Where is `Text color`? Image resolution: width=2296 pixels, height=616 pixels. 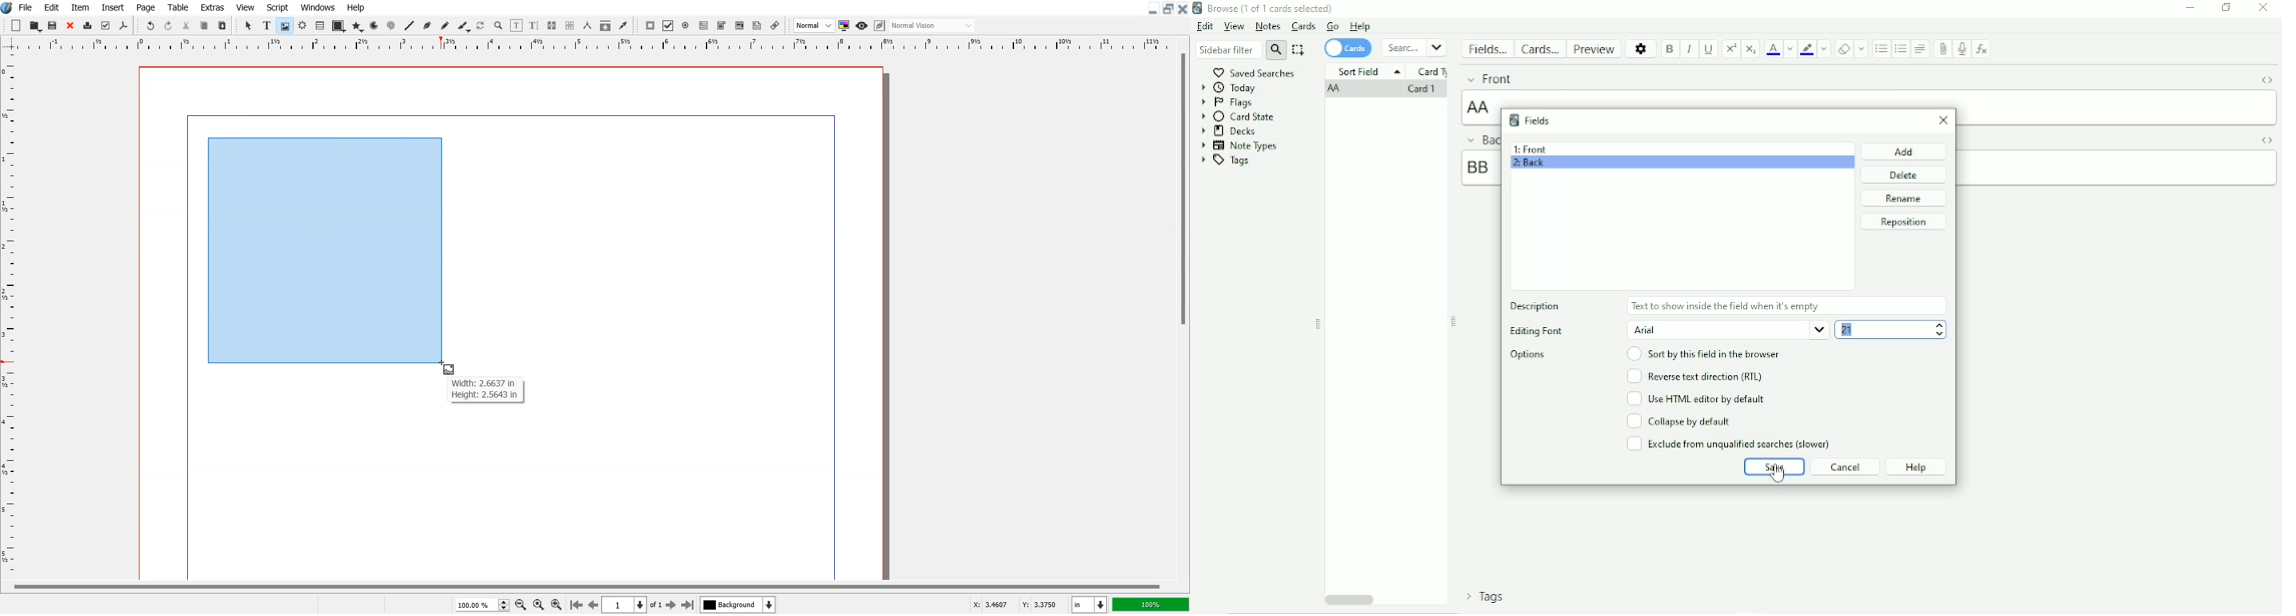
Text color is located at coordinates (1773, 48).